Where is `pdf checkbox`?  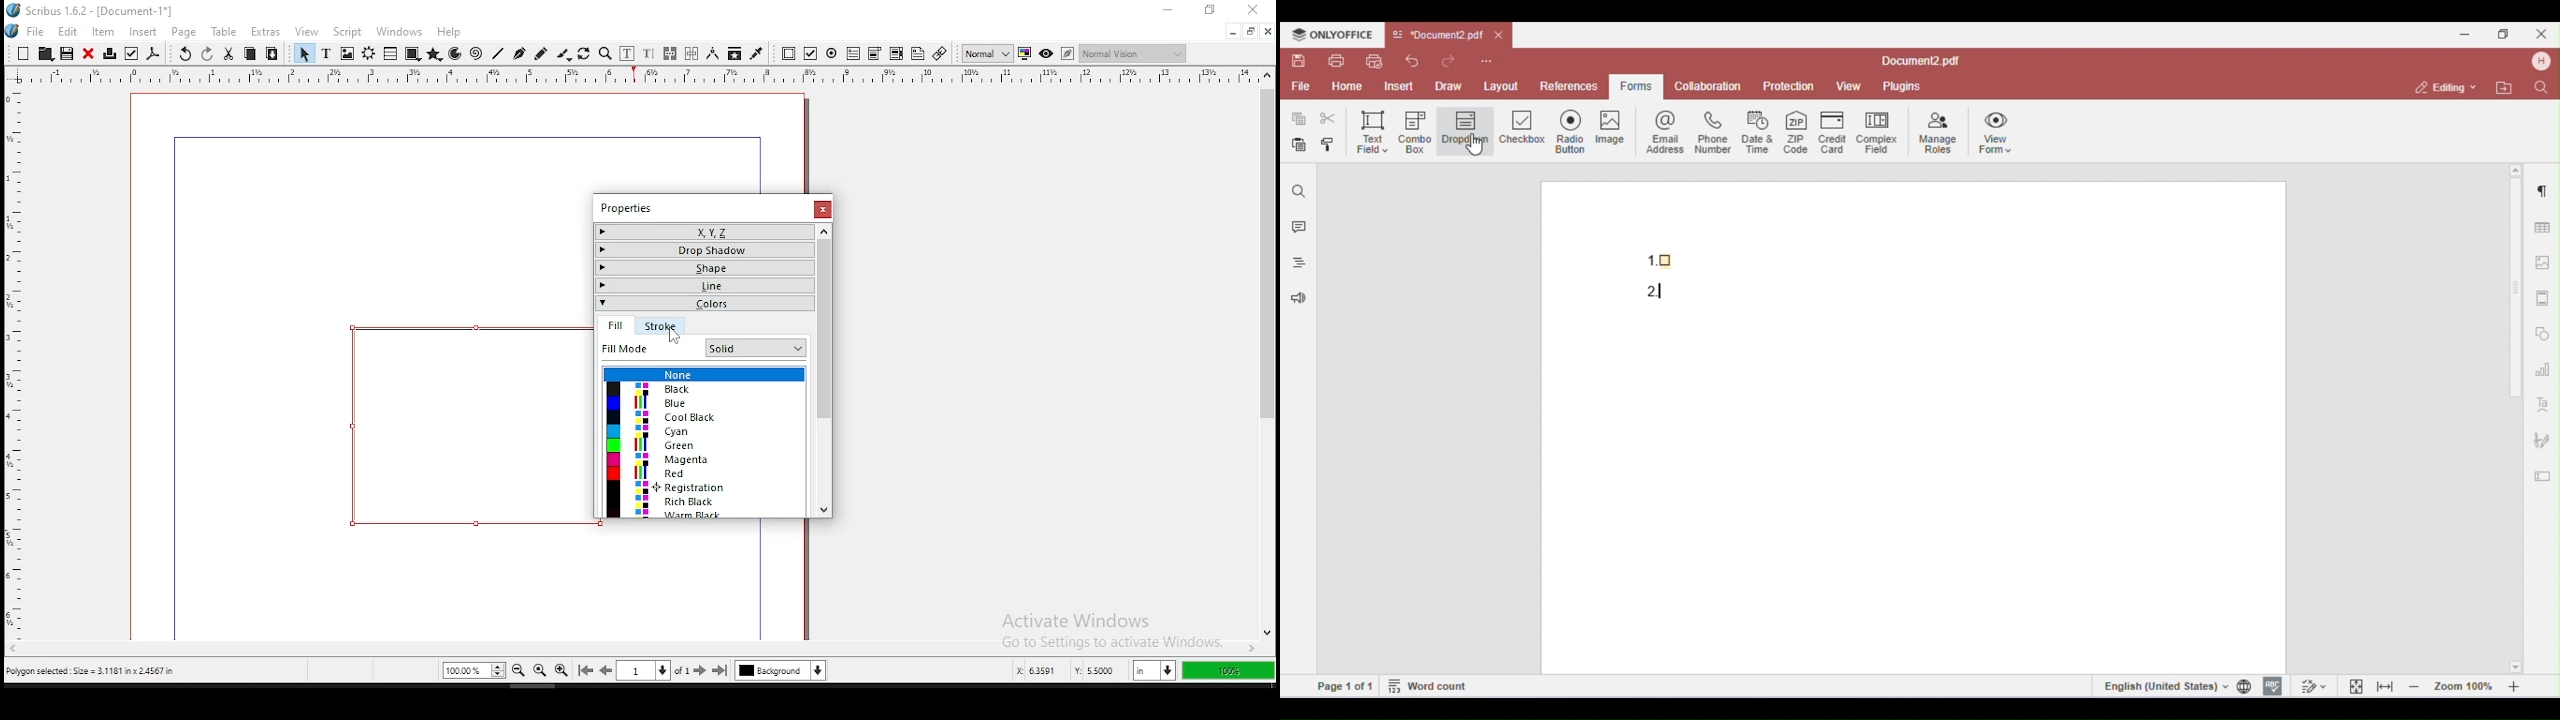
pdf checkbox is located at coordinates (810, 54).